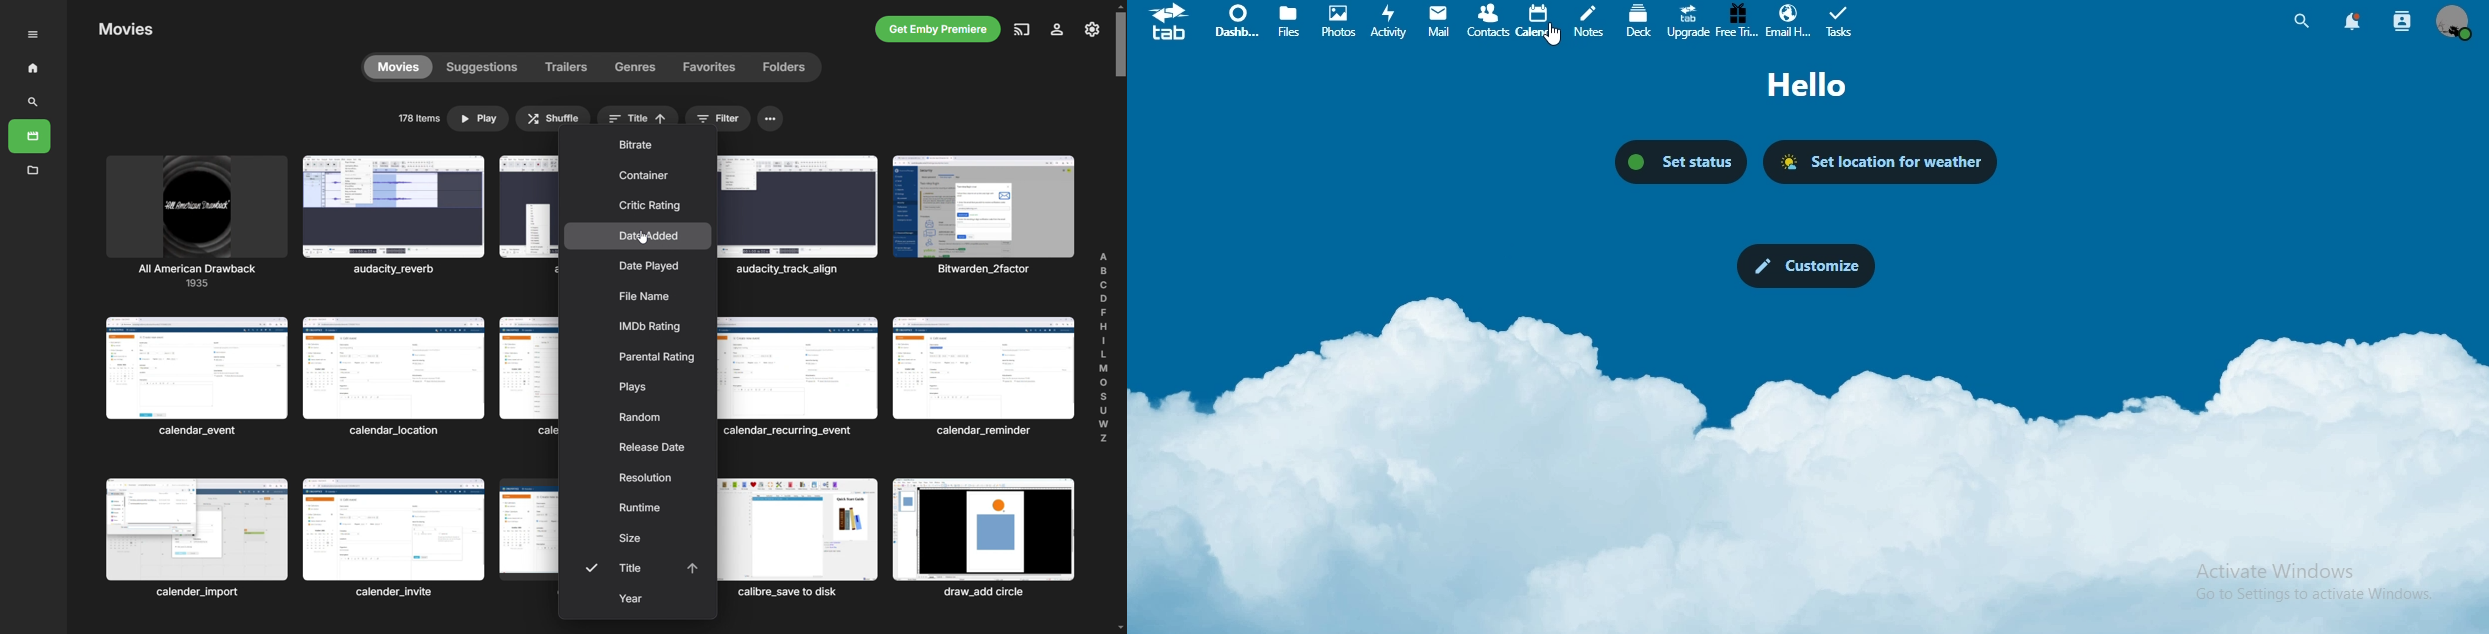 The image size is (2492, 644). I want to click on year, so click(639, 600).